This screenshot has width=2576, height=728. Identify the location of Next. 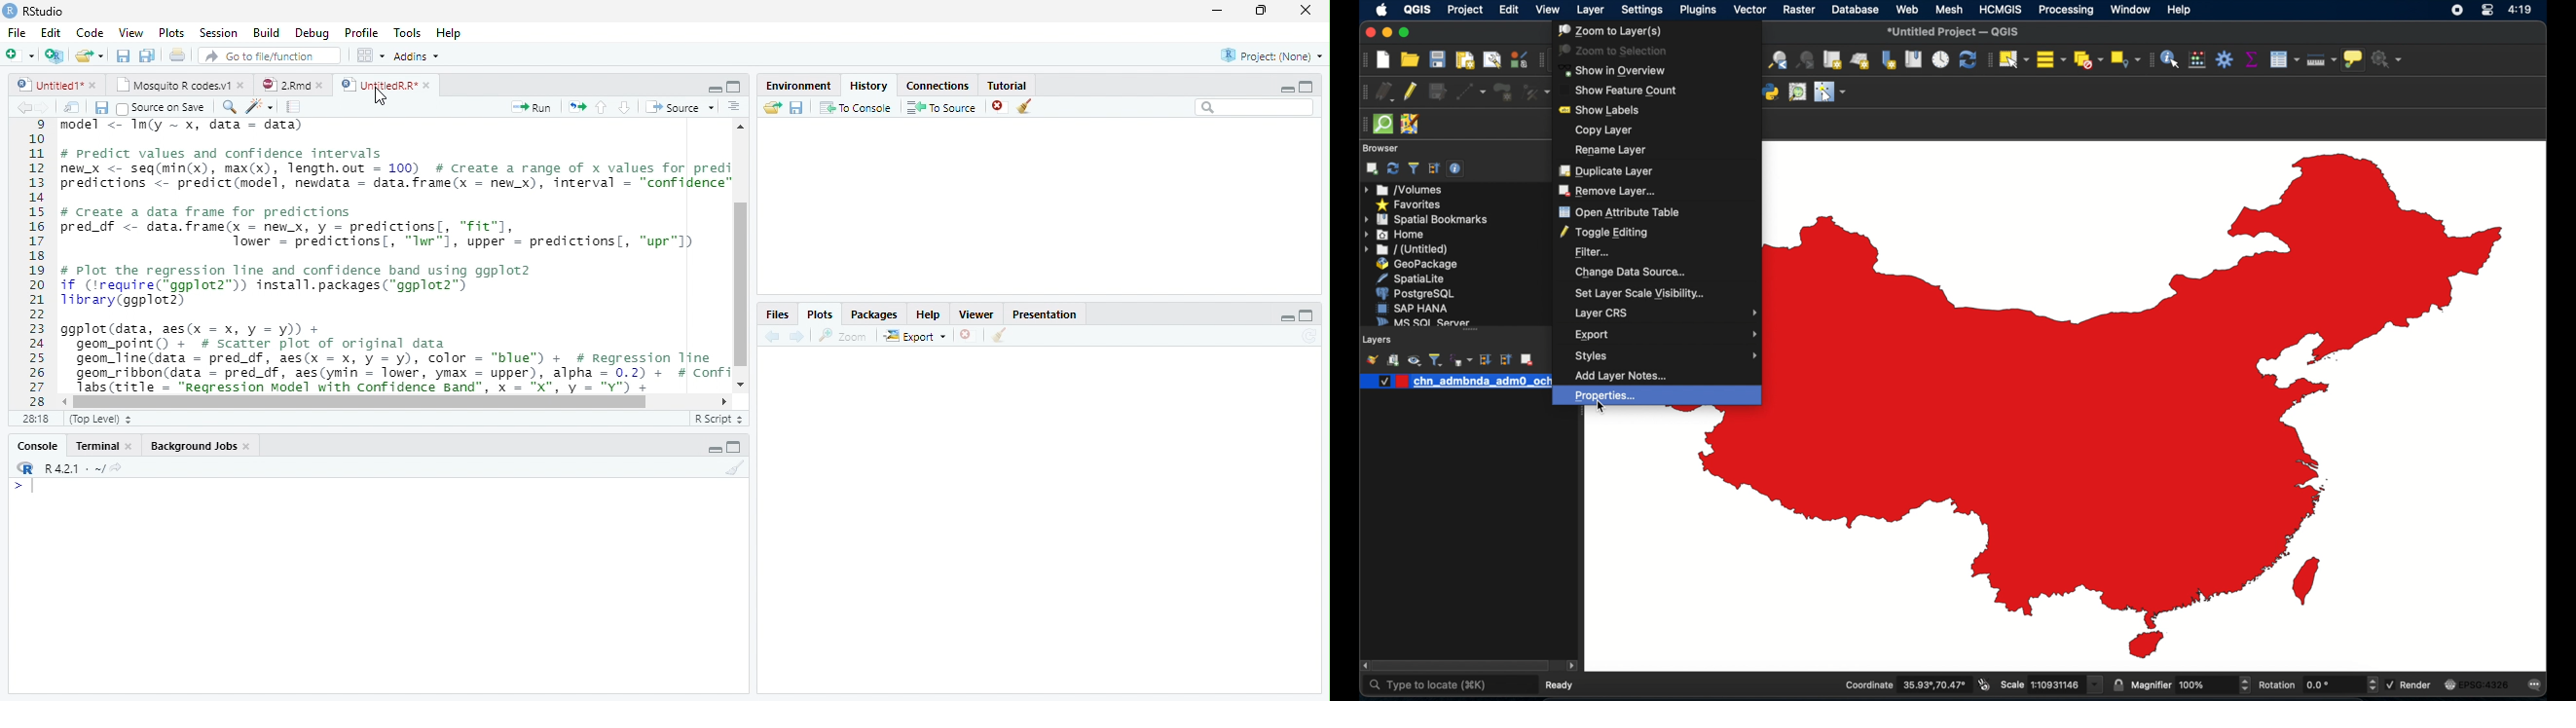
(43, 108).